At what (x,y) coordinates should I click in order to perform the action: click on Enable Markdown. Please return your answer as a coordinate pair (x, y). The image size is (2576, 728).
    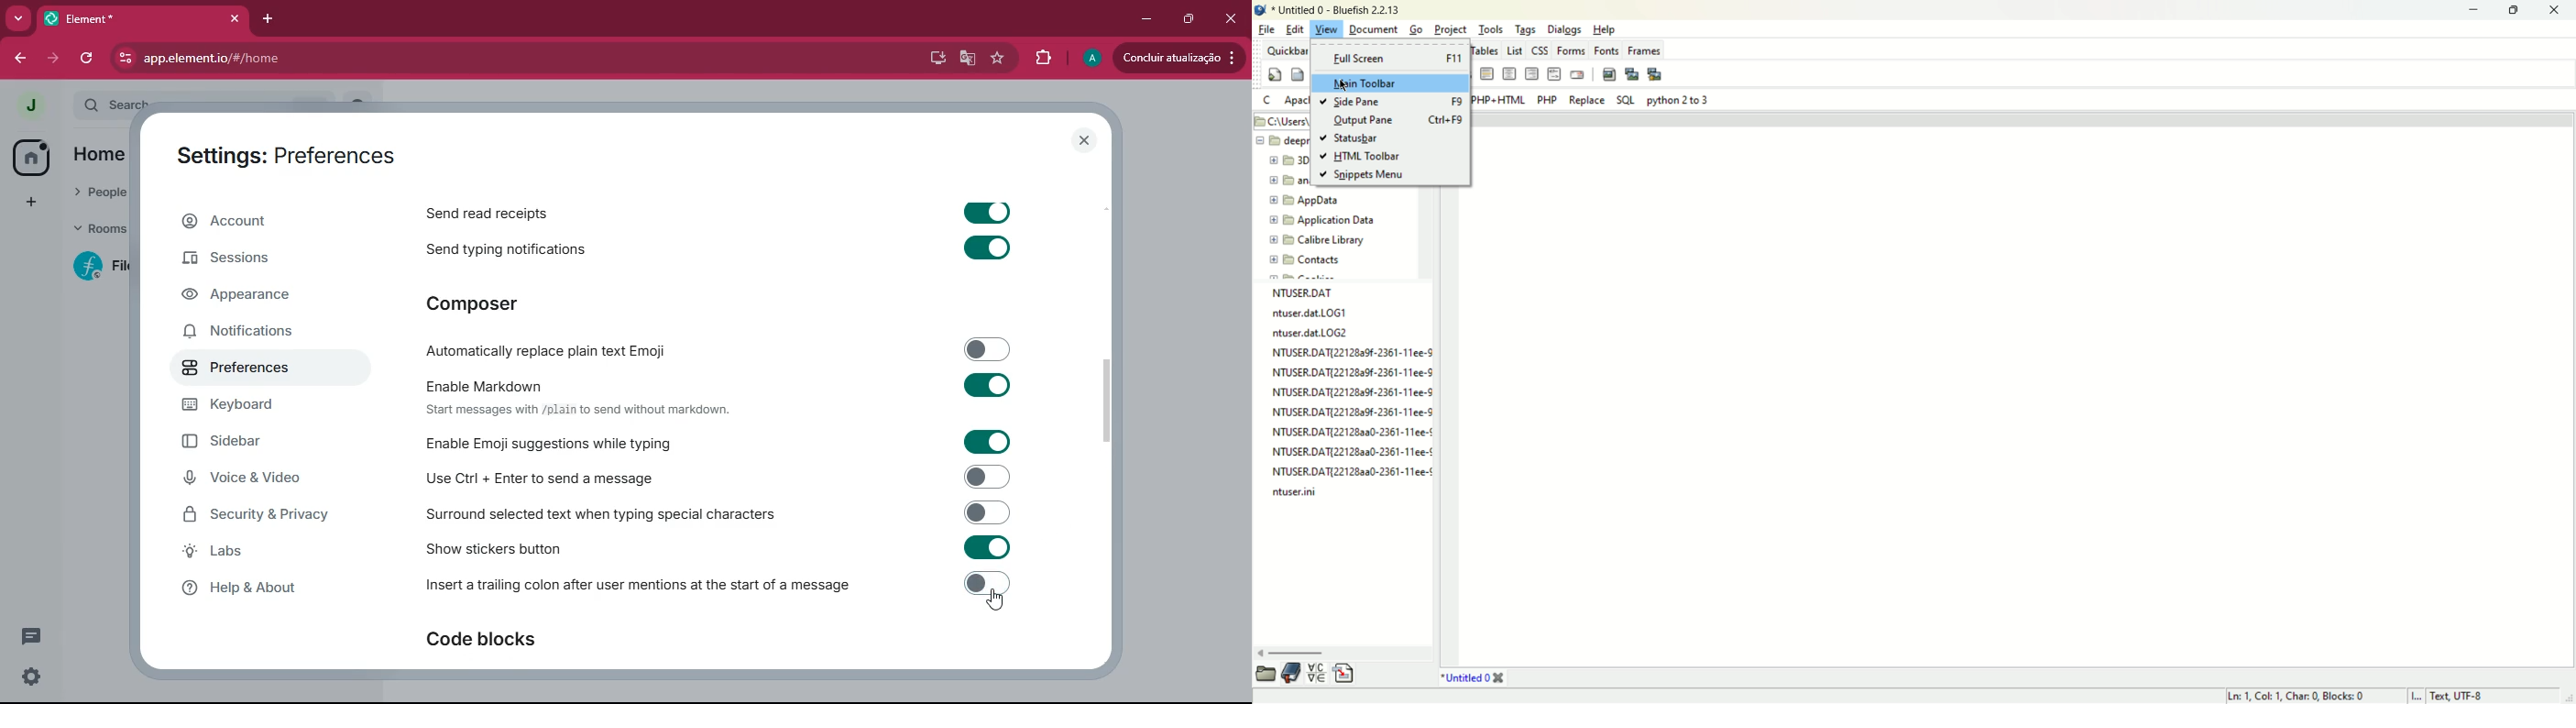
    Looking at the image, I should click on (710, 384).